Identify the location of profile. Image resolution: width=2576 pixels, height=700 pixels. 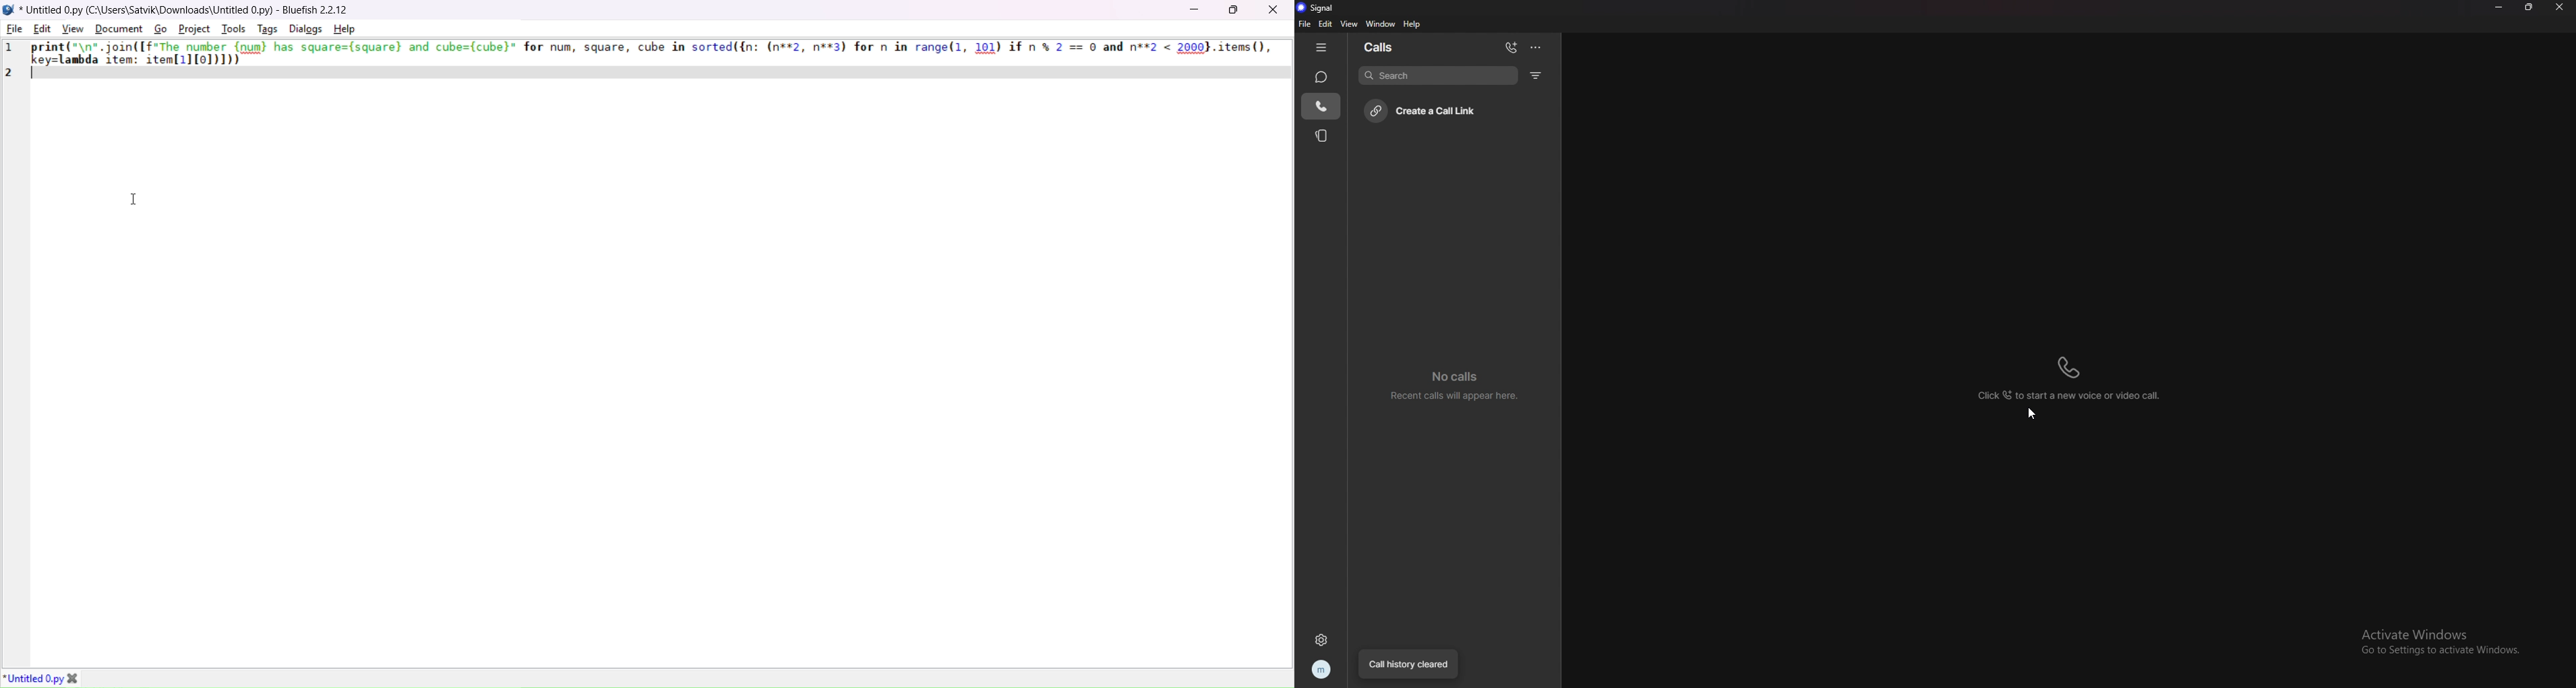
(1321, 669).